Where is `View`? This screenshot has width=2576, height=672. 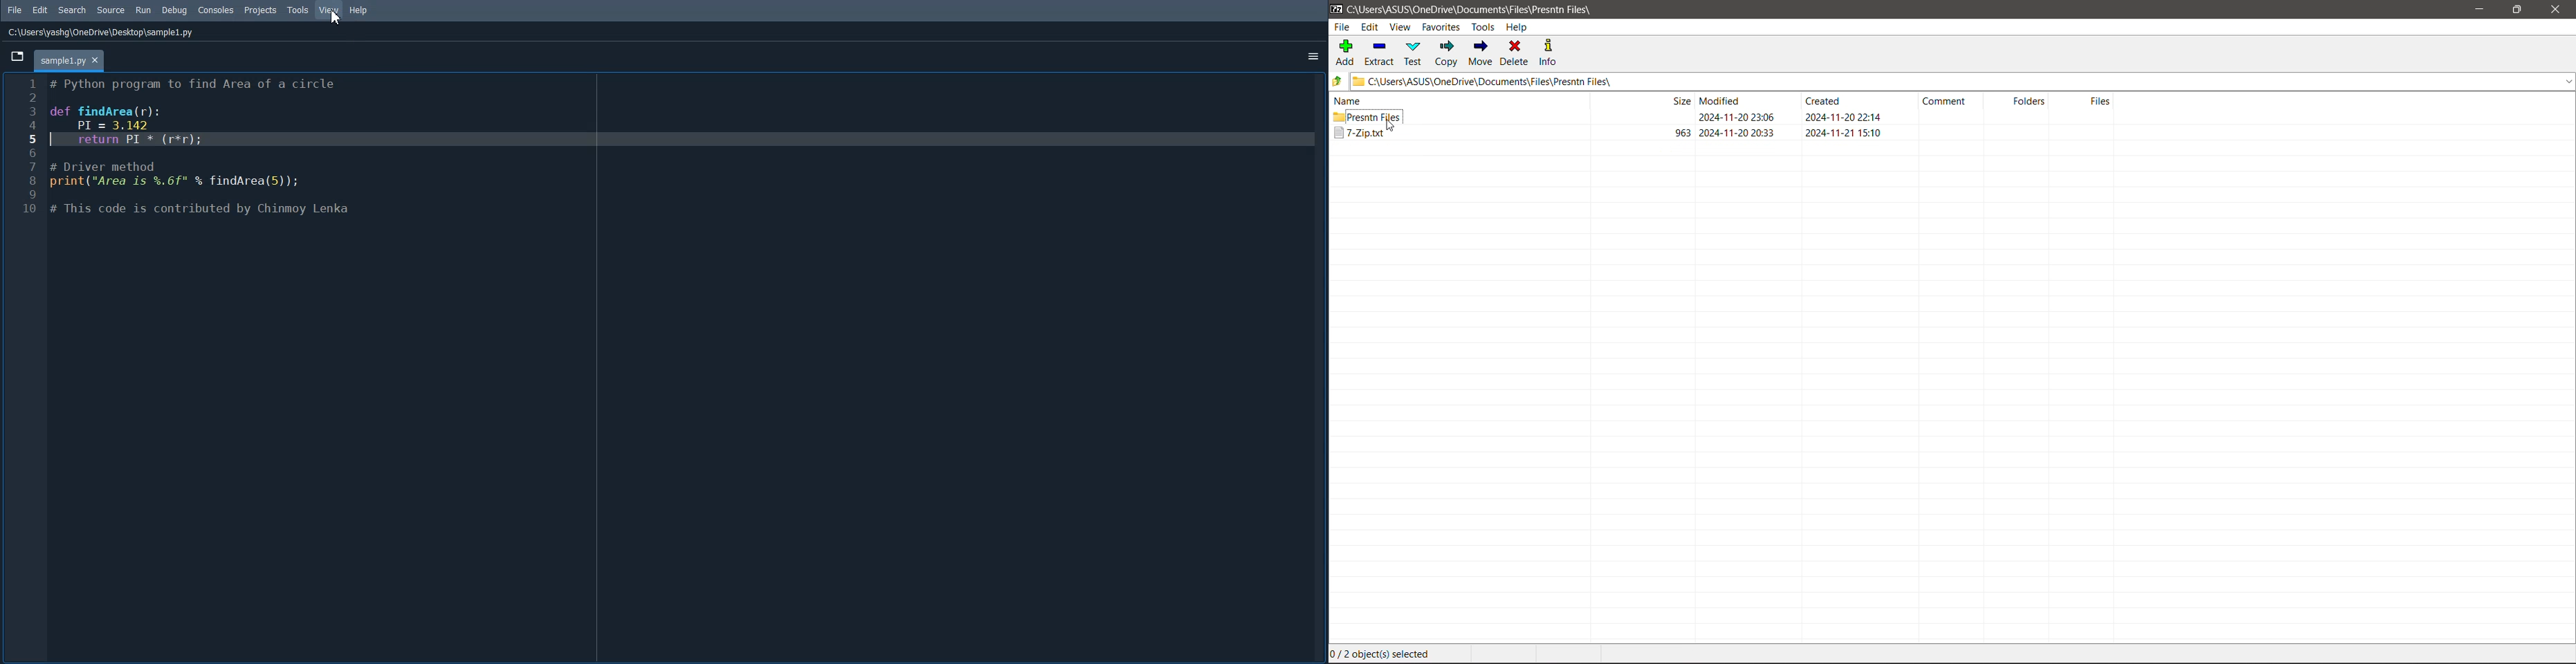 View is located at coordinates (1401, 28).